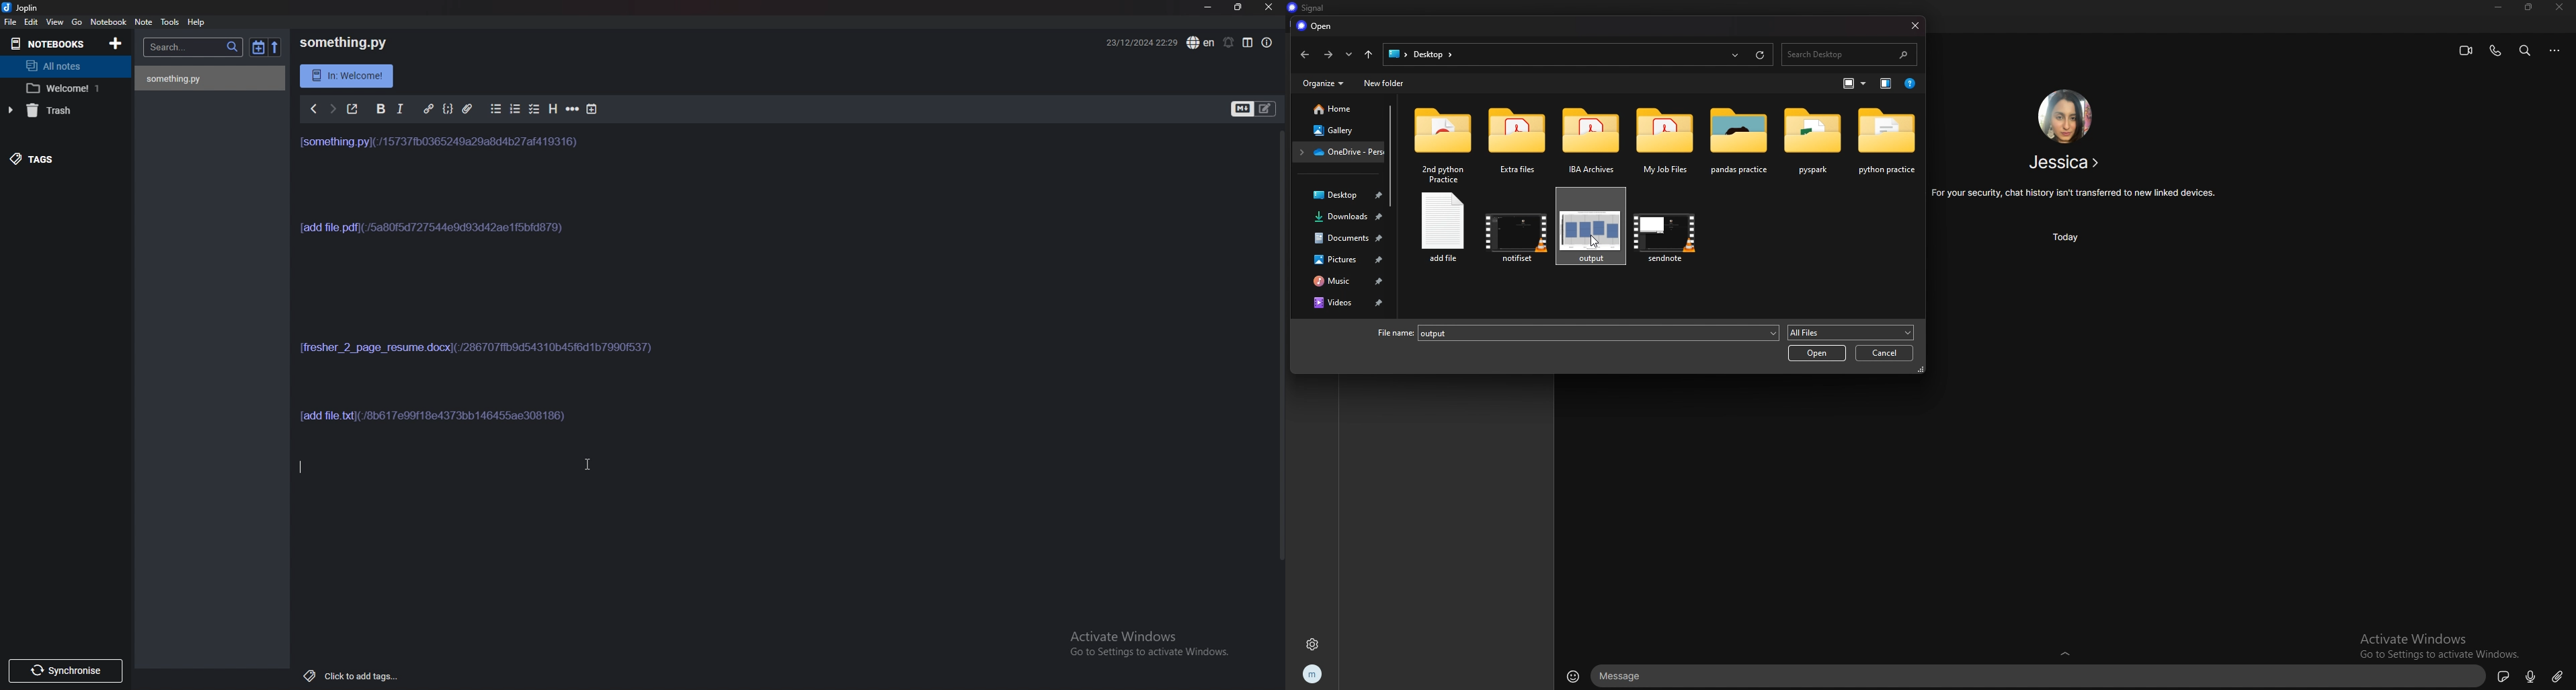 The width and height of the screenshot is (2576, 700). Describe the element at coordinates (58, 111) in the screenshot. I see `trash` at that location.